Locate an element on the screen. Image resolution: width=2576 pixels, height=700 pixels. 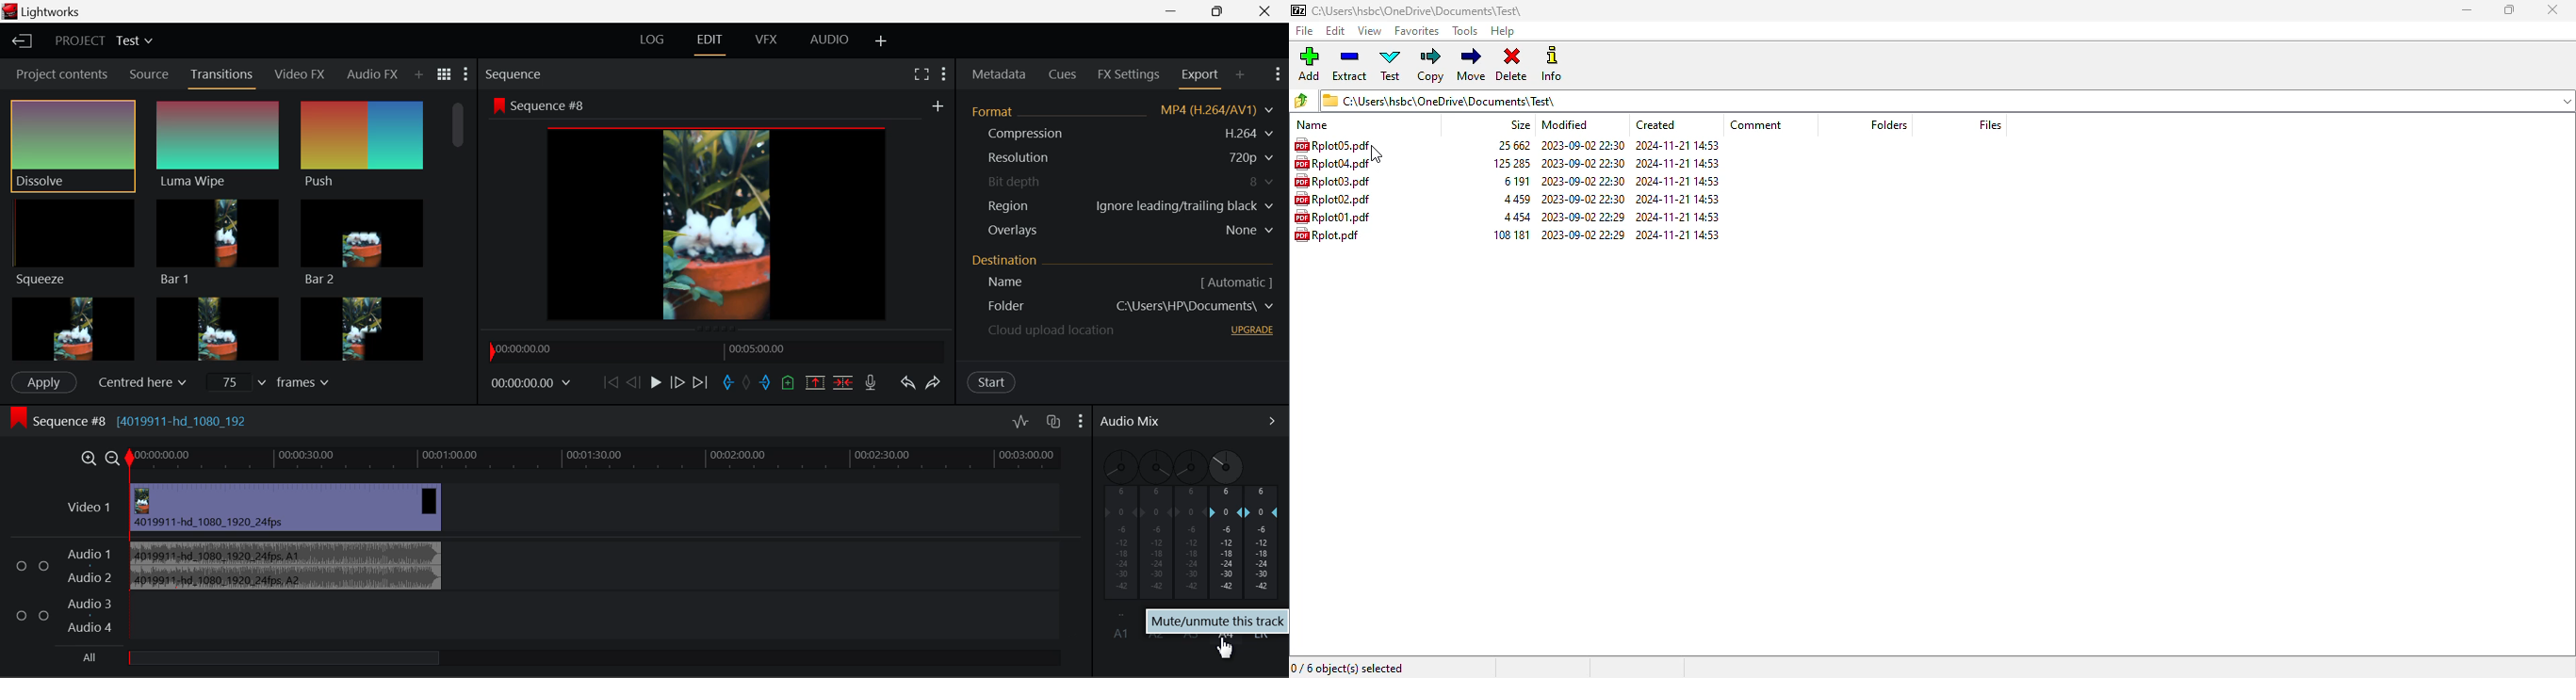
Record Voiceover is located at coordinates (870, 382).